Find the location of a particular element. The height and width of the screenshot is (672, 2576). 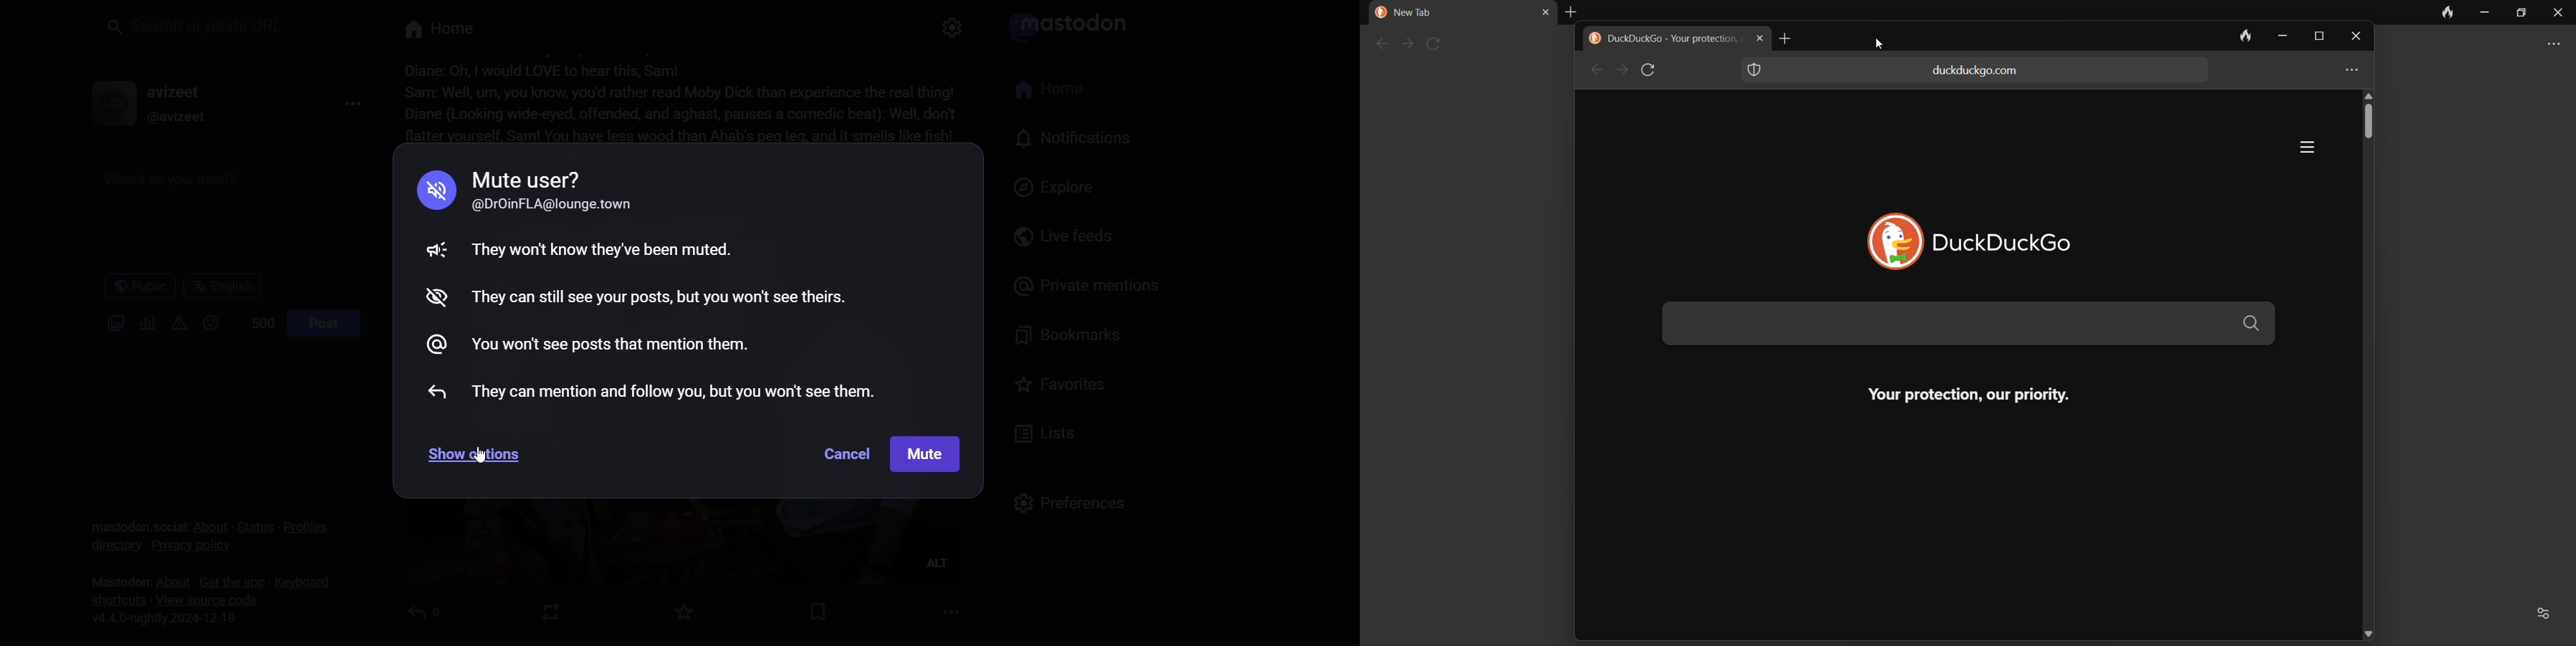

maximize is located at coordinates (2316, 37).